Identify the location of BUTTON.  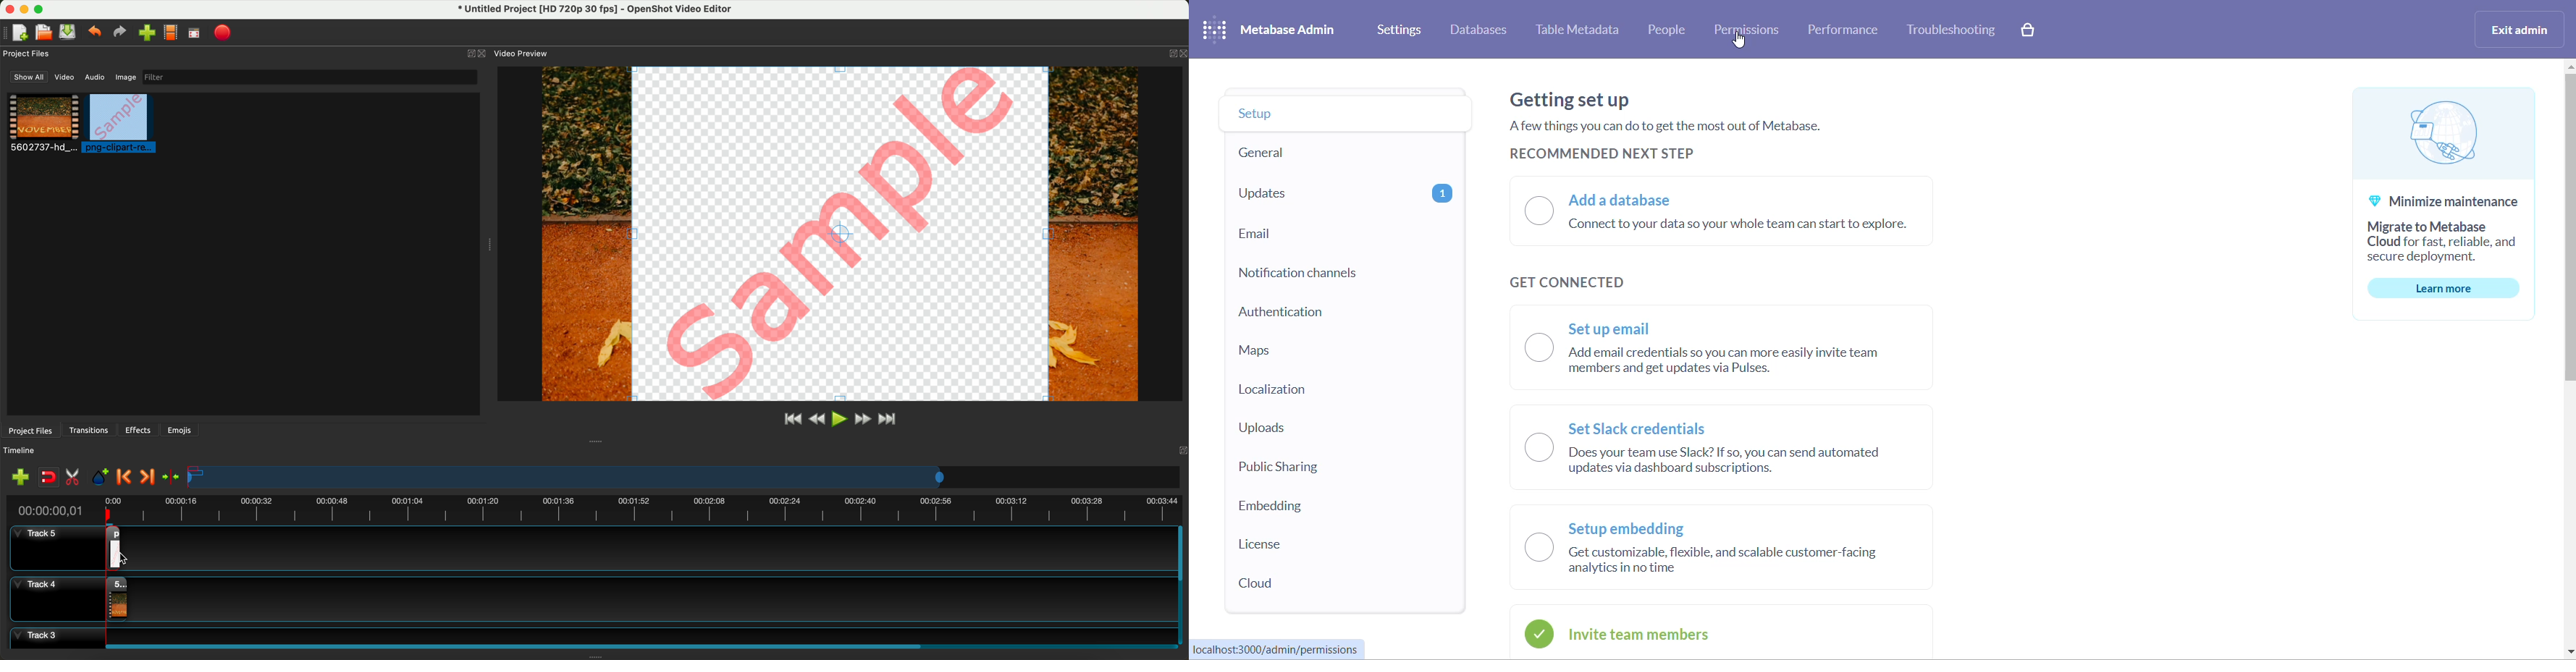
(1171, 51).